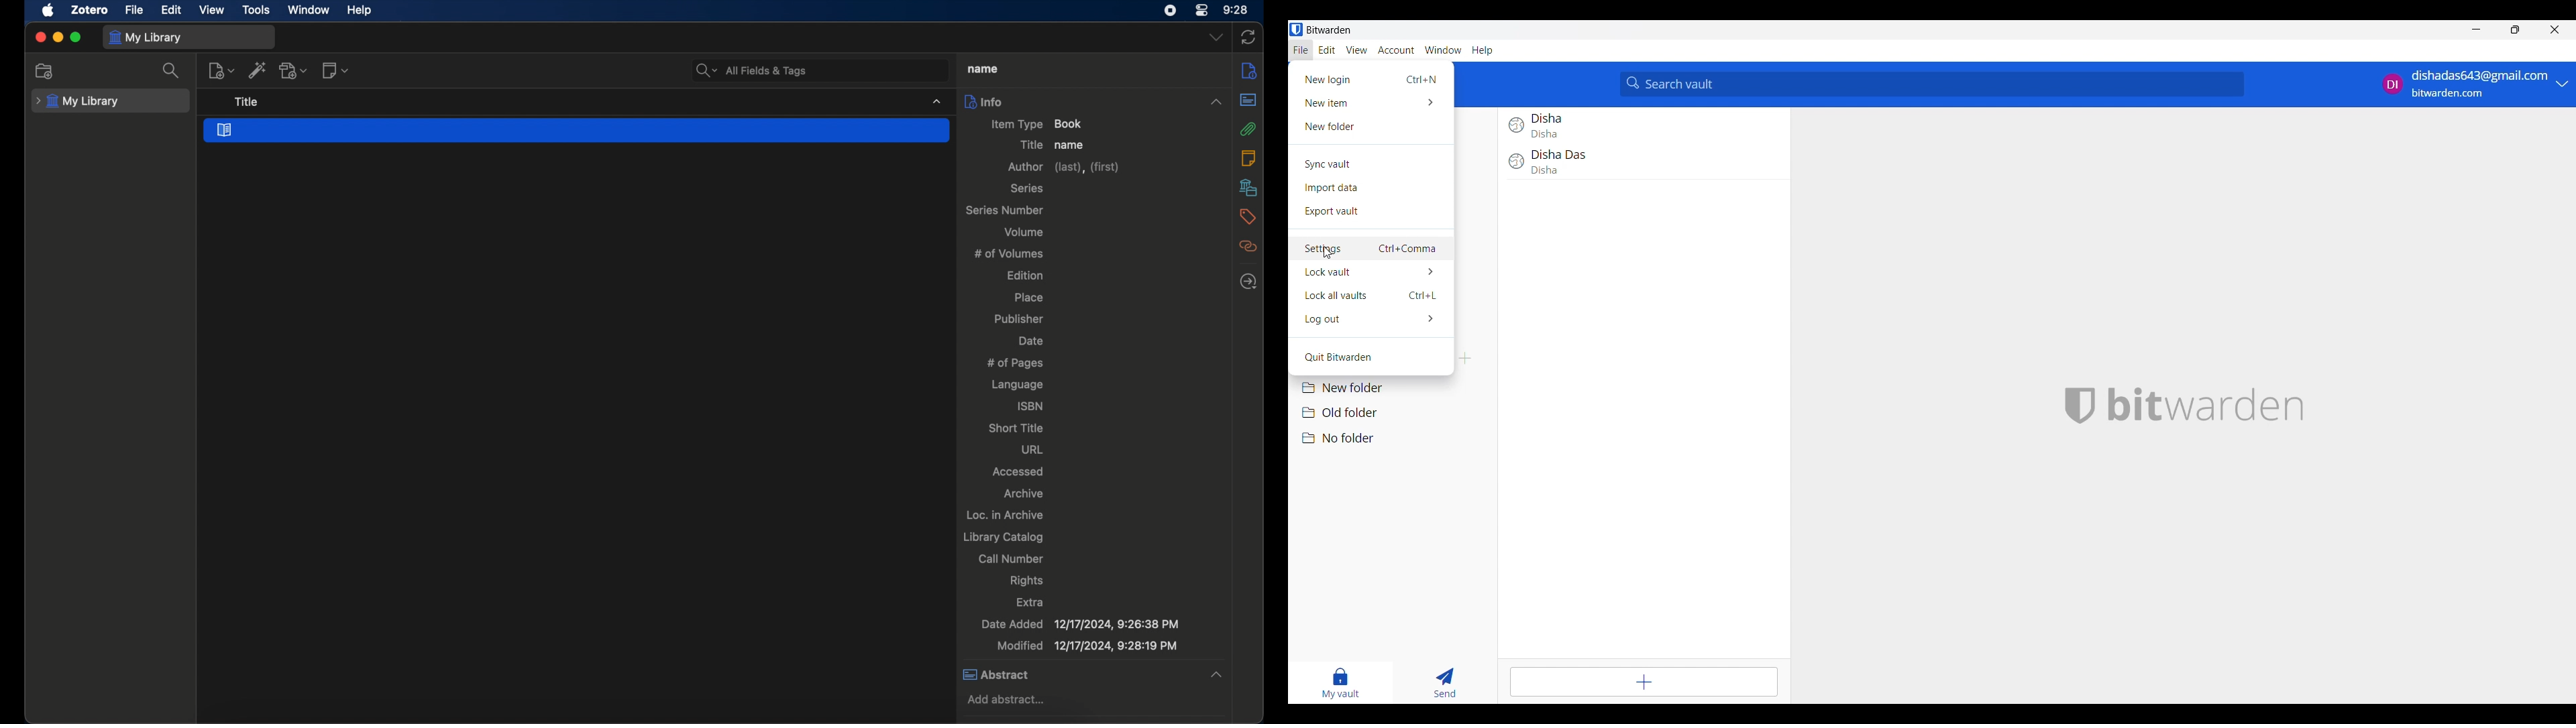 This screenshot has height=728, width=2576. What do you see at coordinates (1016, 428) in the screenshot?
I see `short title` at bounding box center [1016, 428].